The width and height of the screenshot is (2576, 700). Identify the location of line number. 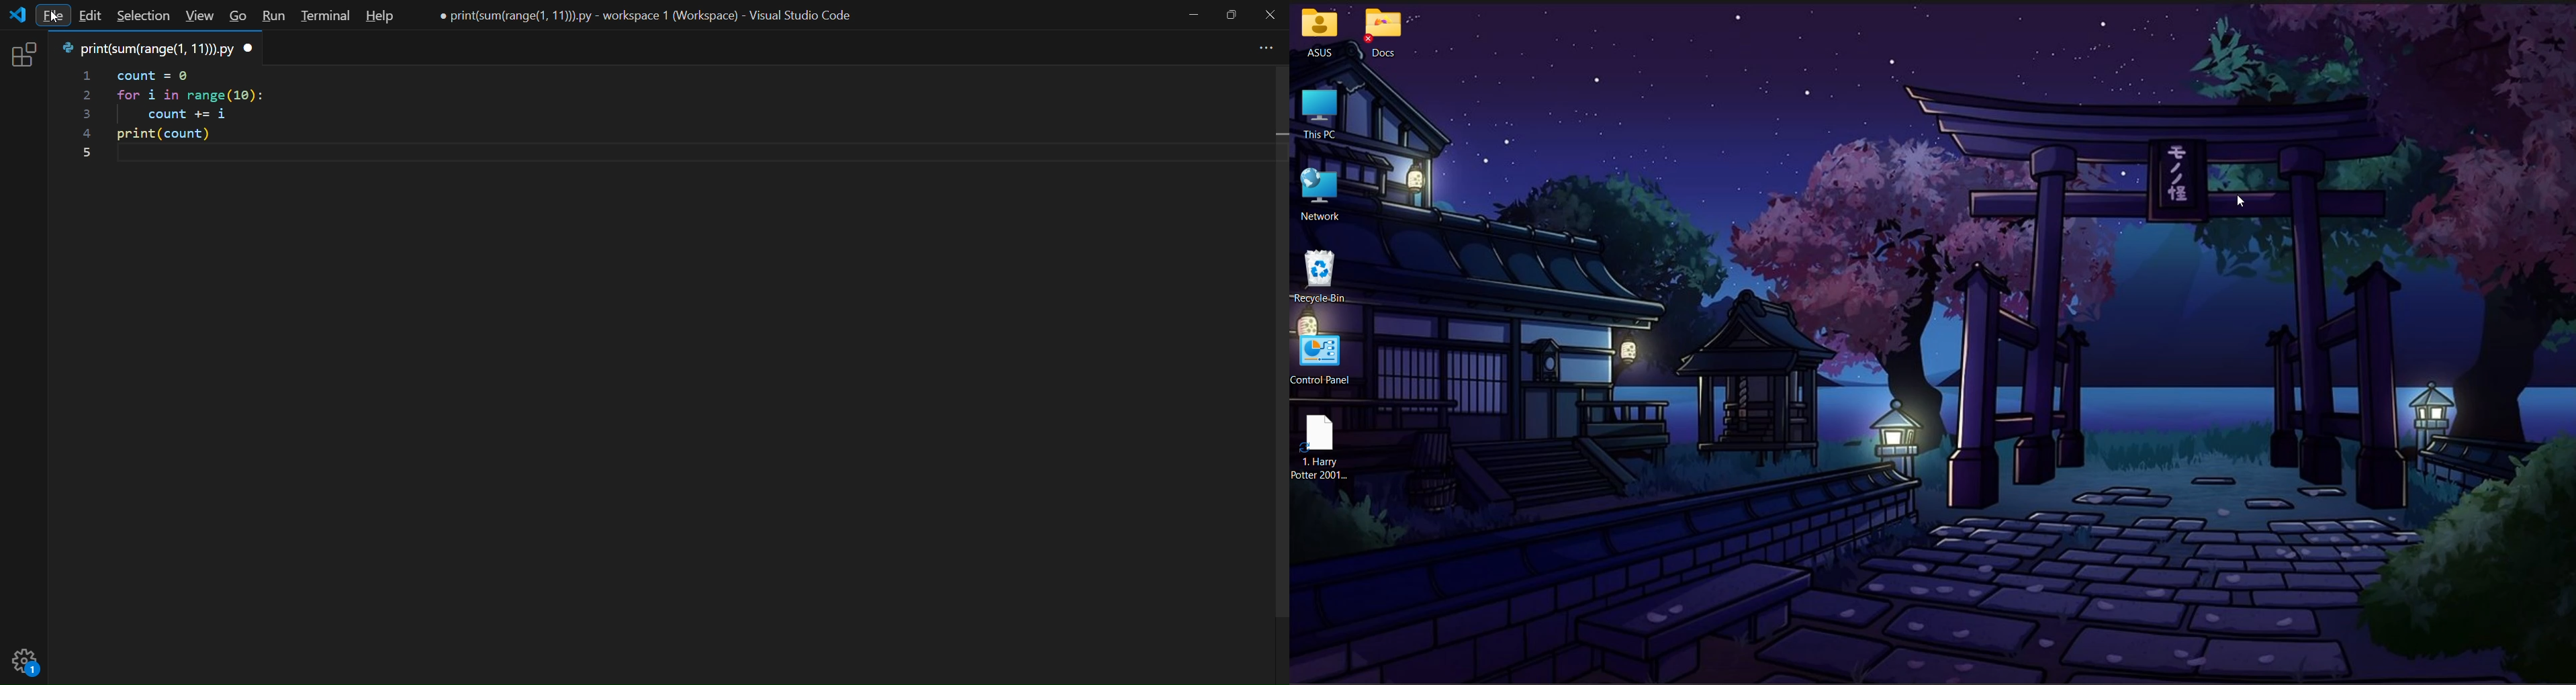
(83, 115).